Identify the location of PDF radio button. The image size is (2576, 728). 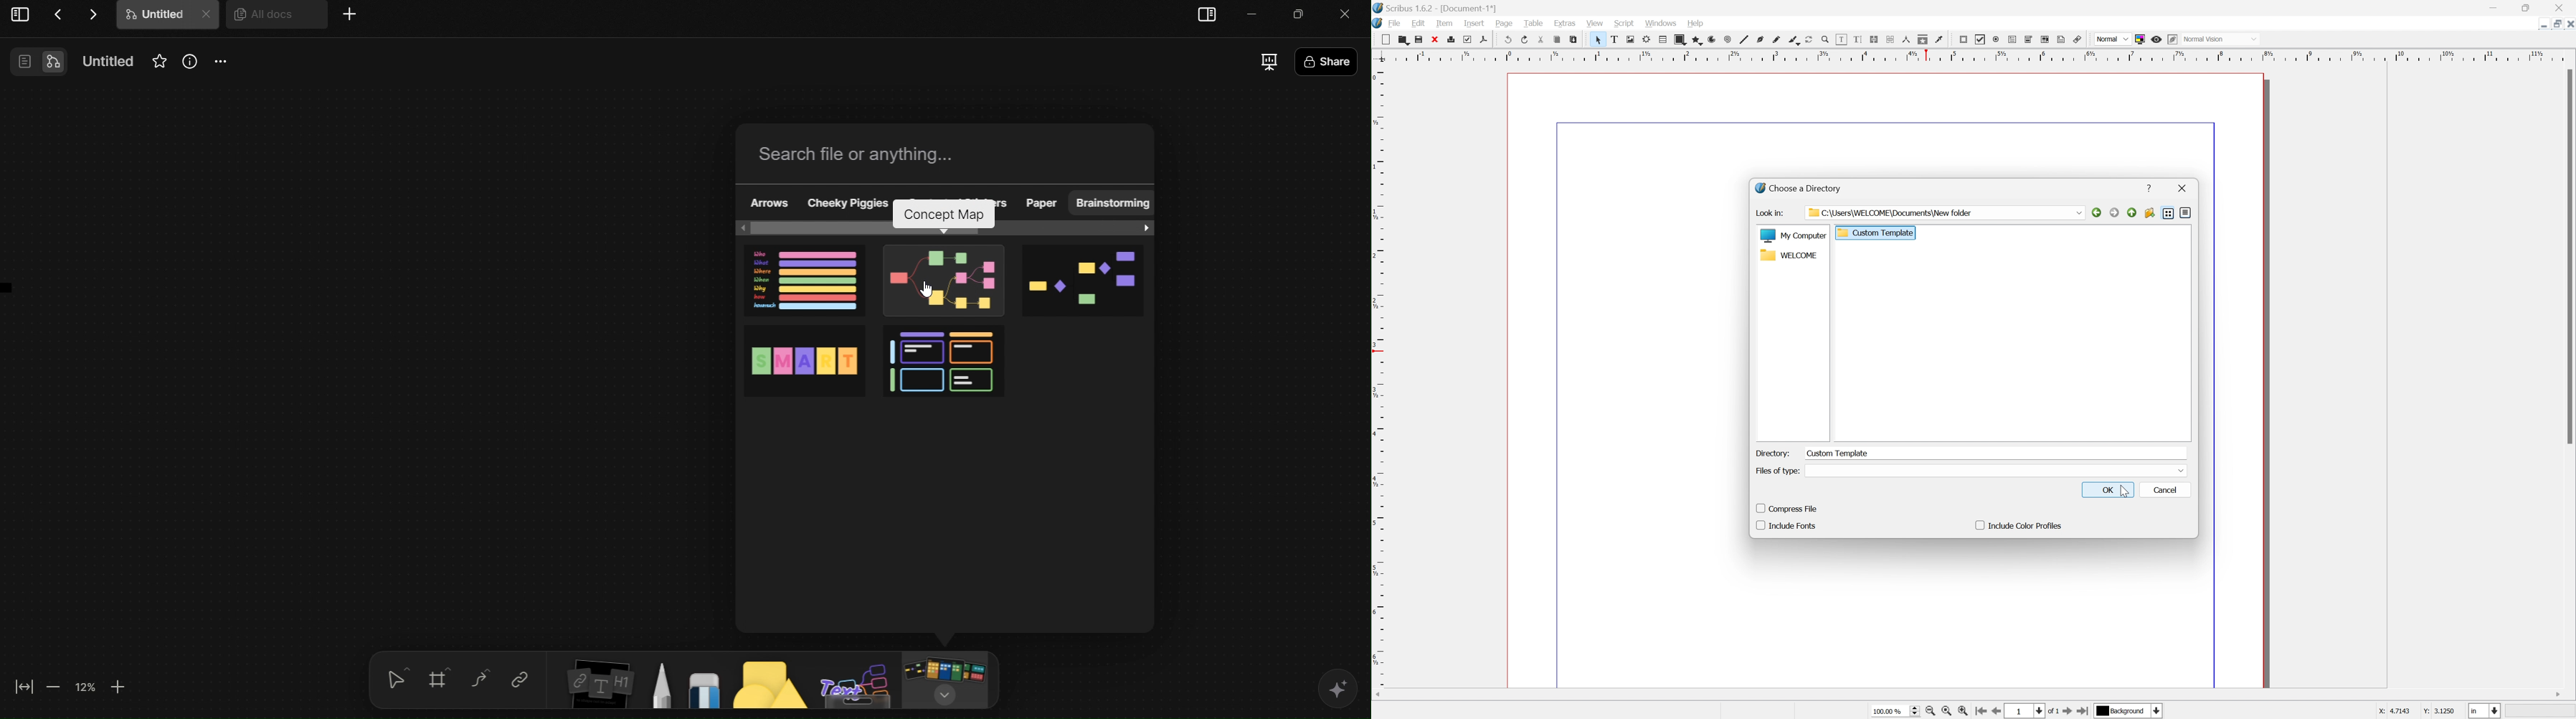
(1997, 40).